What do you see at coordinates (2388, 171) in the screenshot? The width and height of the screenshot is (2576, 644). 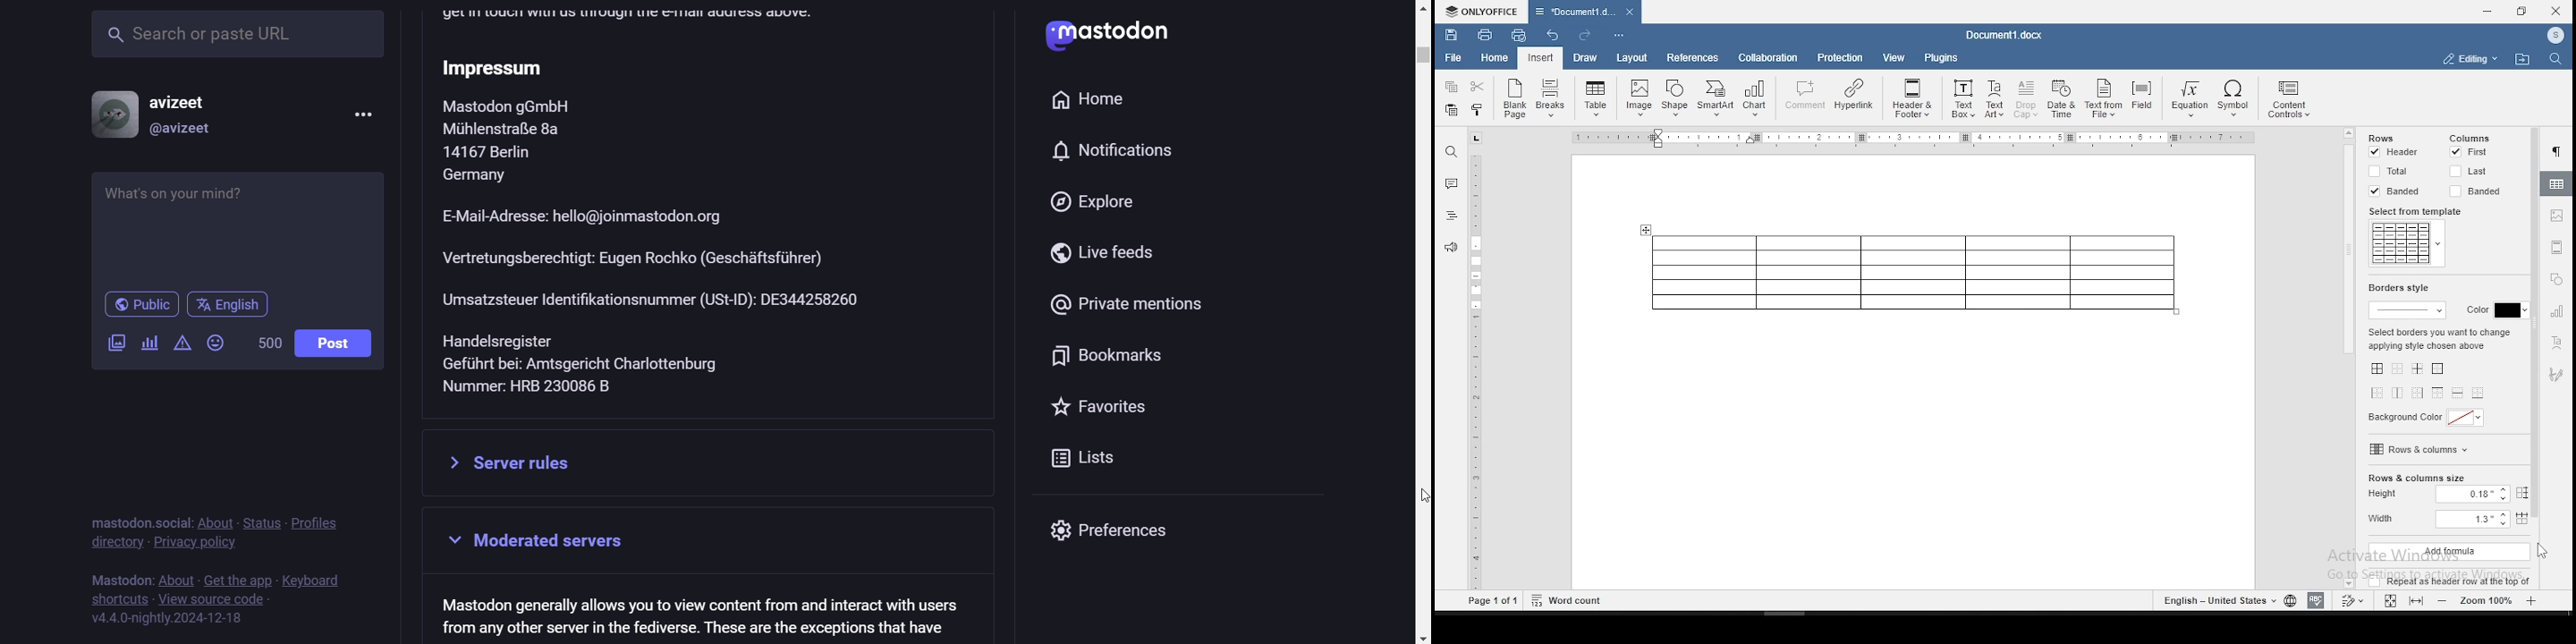 I see `total` at bounding box center [2388, 171].